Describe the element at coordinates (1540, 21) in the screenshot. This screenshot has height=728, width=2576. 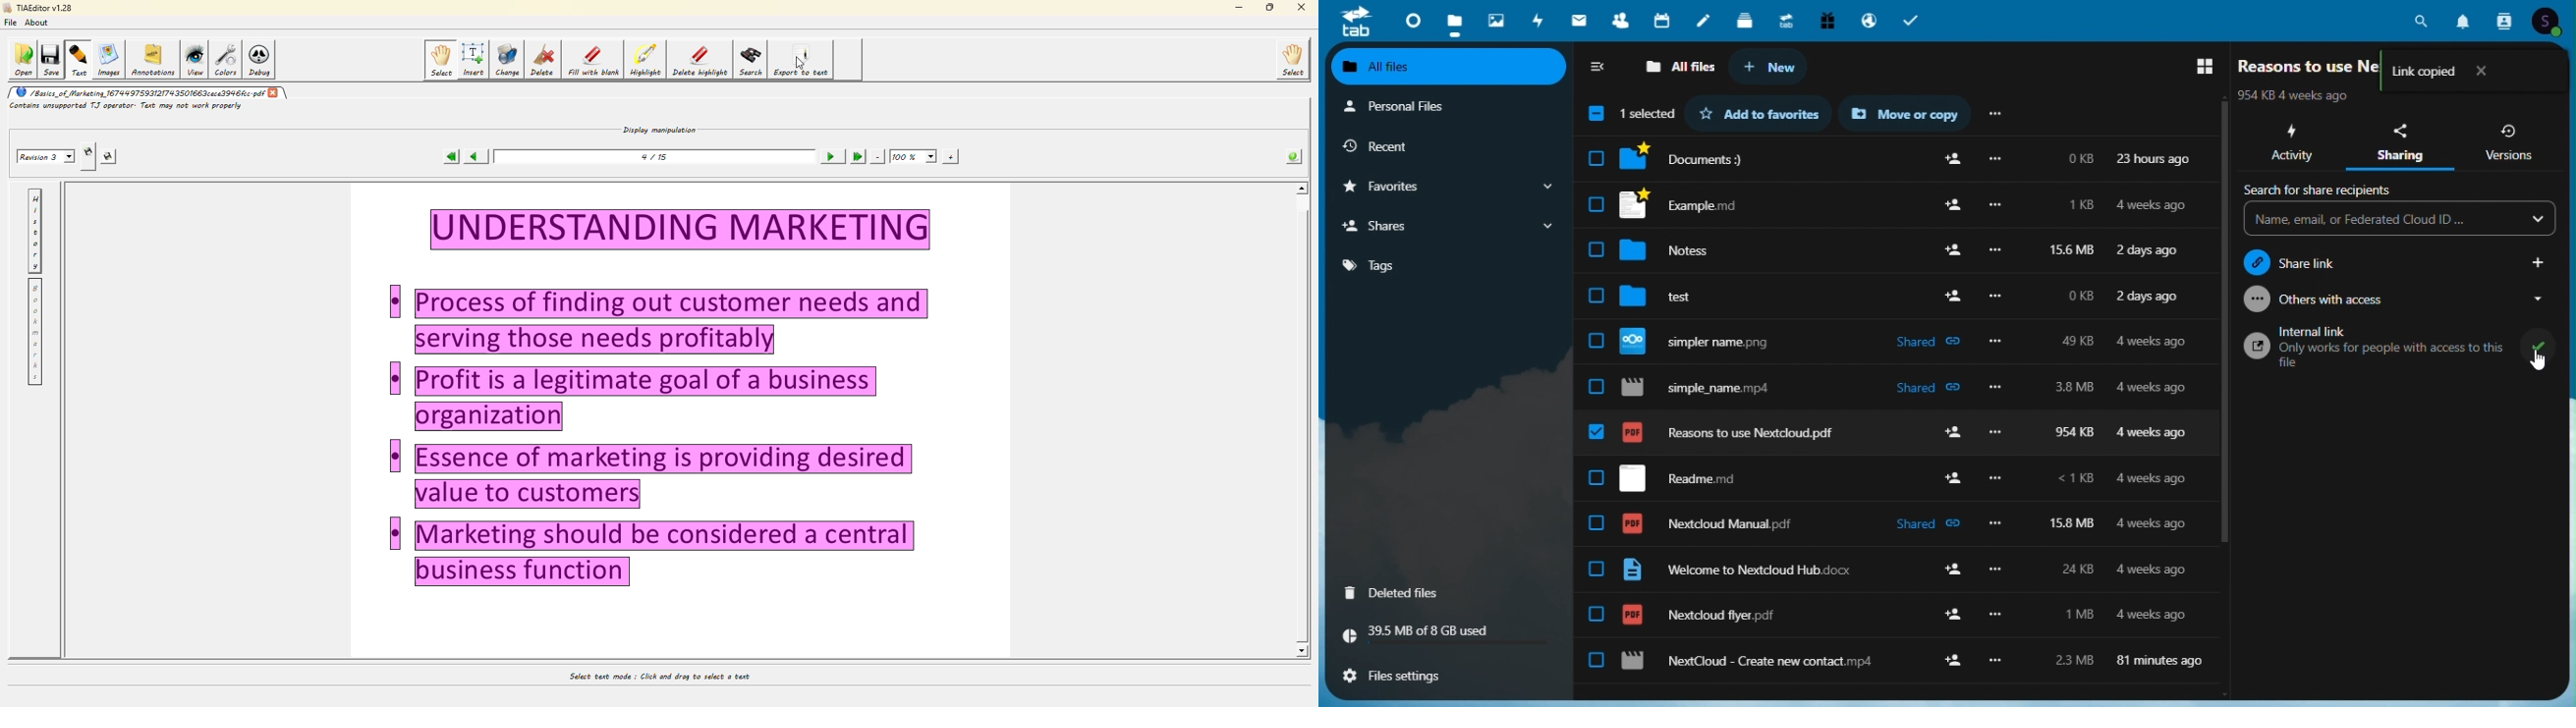
I see `Activity` at that location.